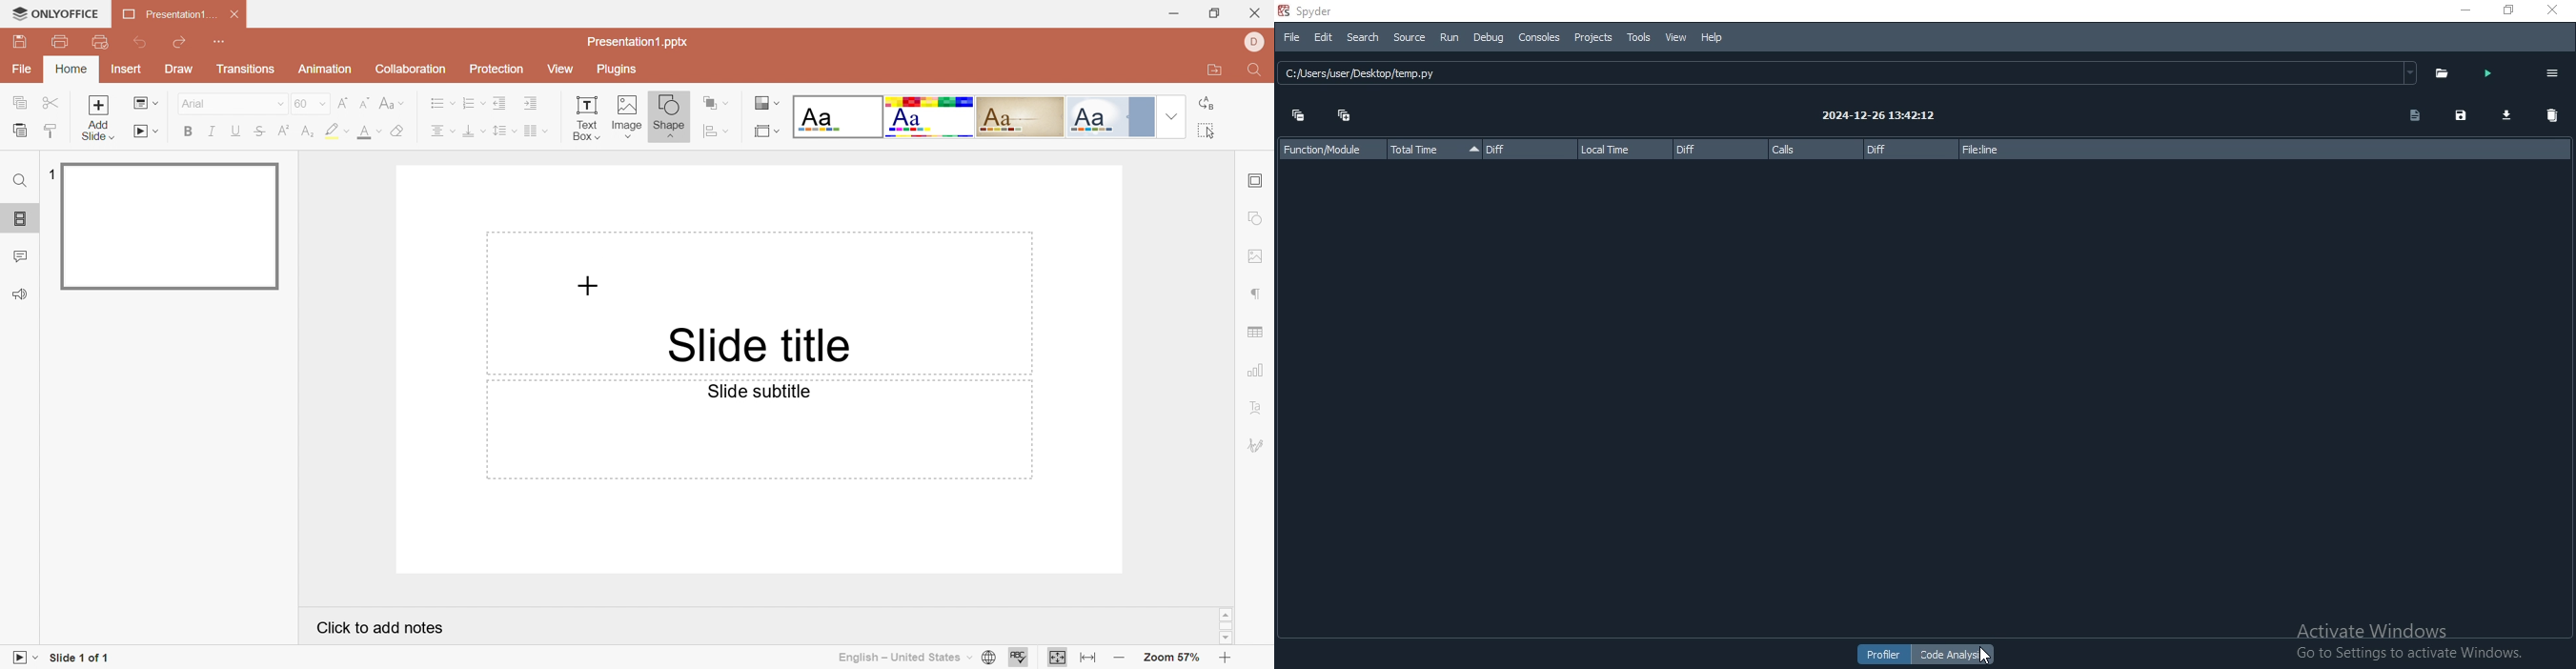 This screenshot has height=672, width=2576. I want to click on expand, so click(1345, 117).